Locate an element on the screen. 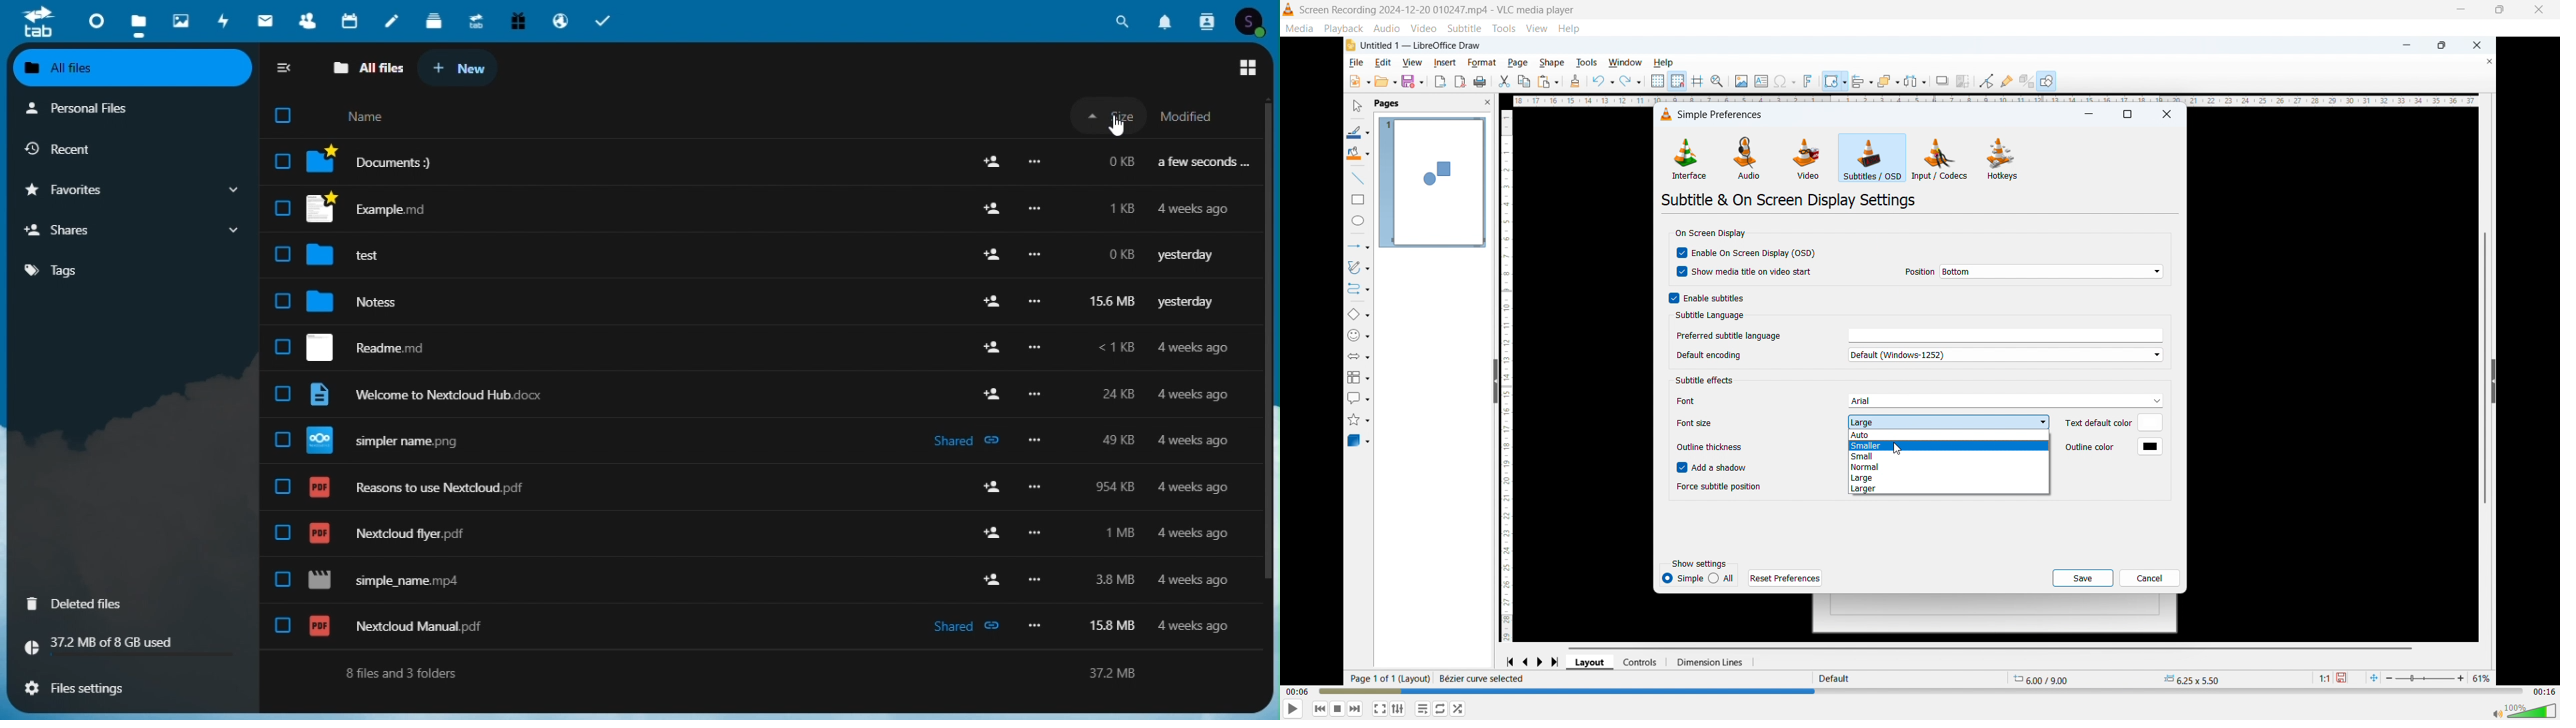 The width and height of the screenshot is (2576, 728). email hosting is located at coordinates (560, 21).